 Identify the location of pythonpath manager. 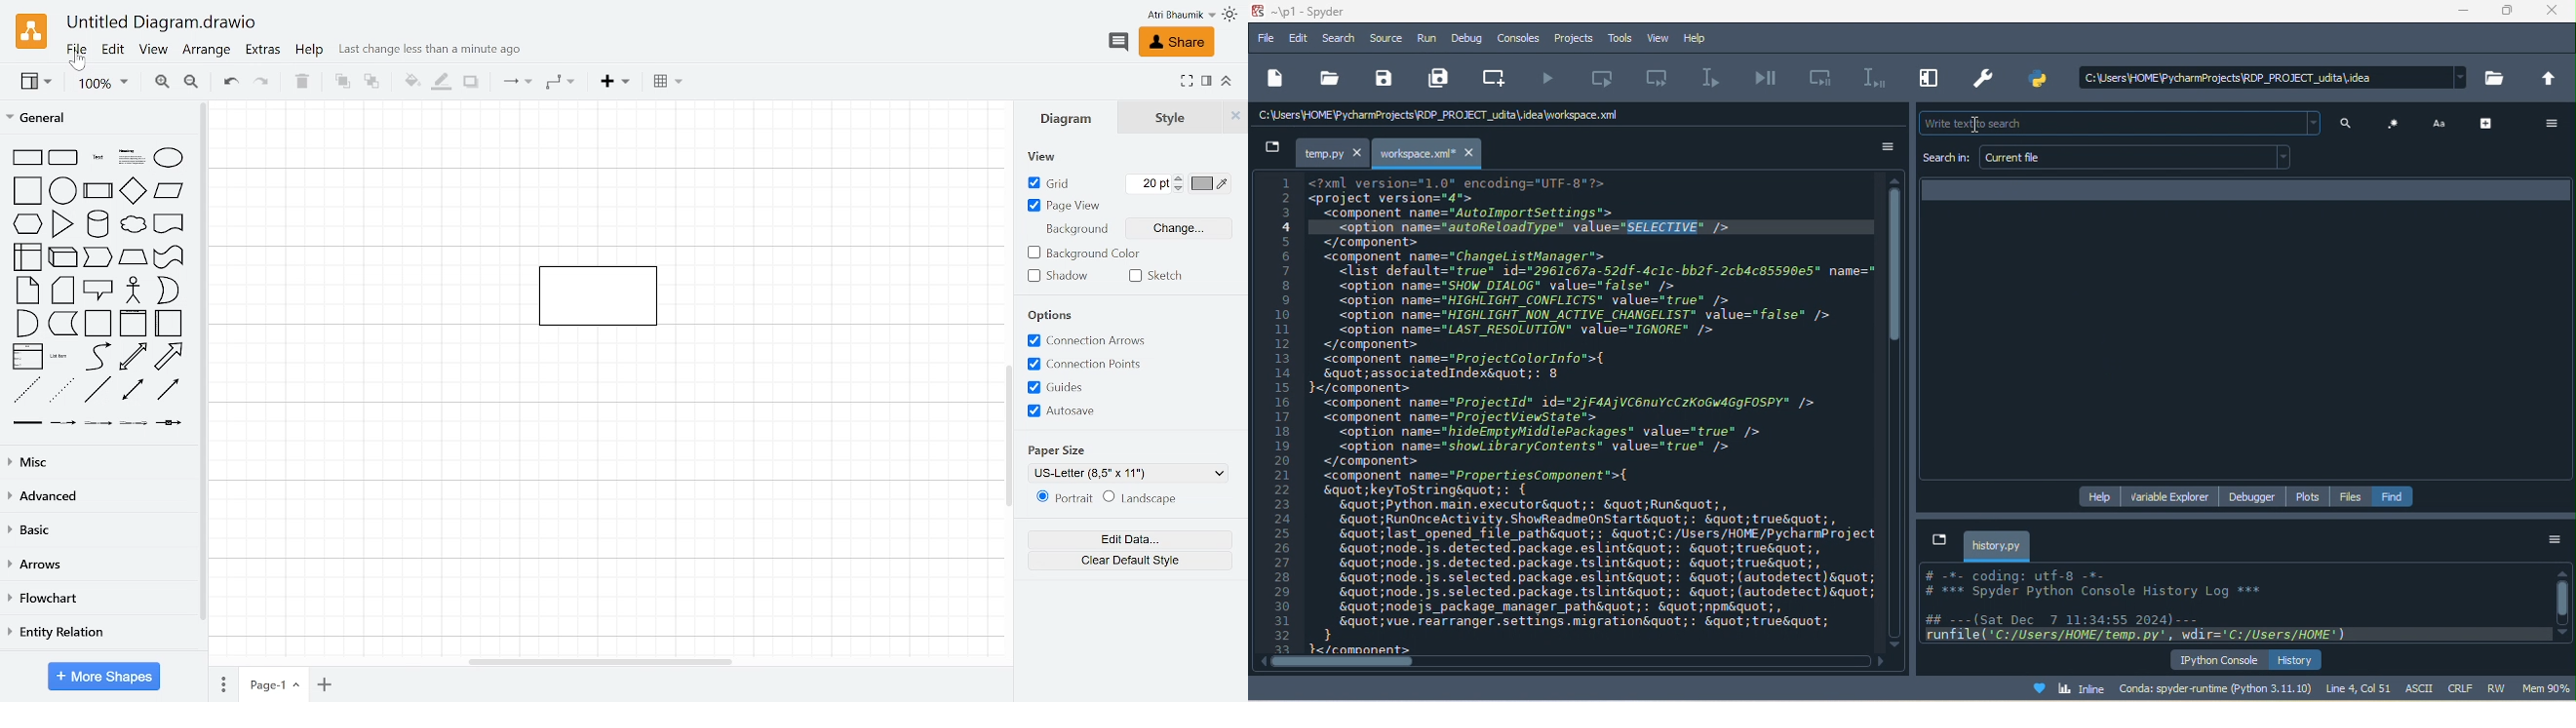
(2038, 81).